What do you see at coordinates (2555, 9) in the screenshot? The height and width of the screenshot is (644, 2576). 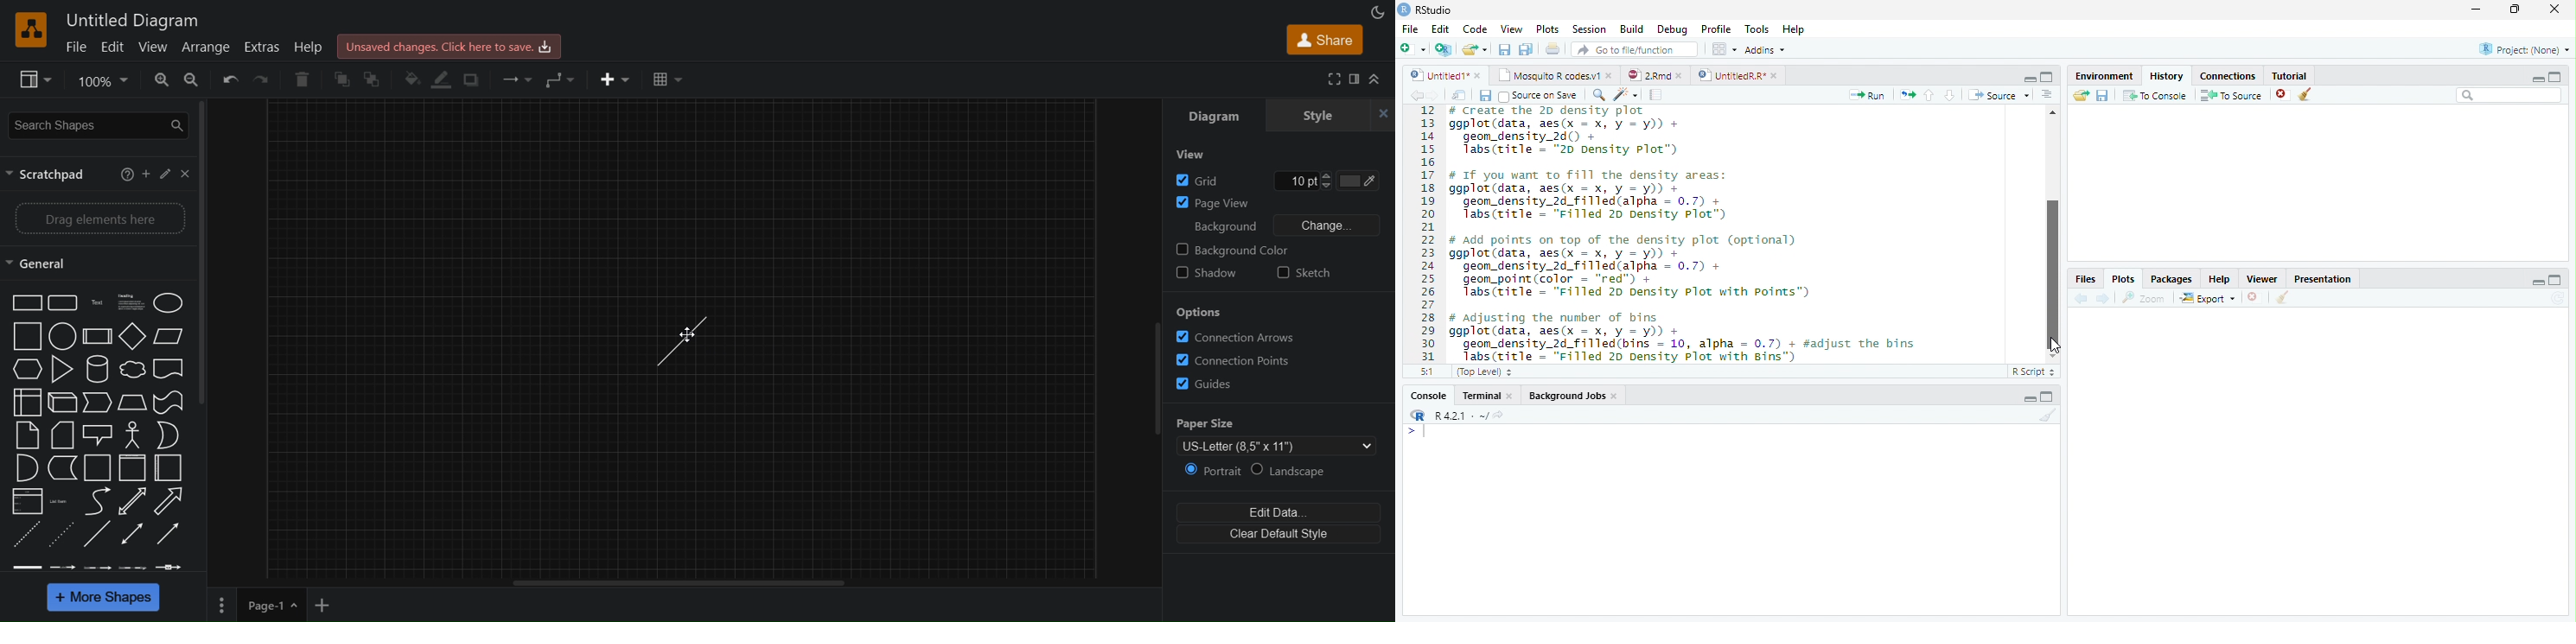 I see `close` at bounding box center [2555, 9].